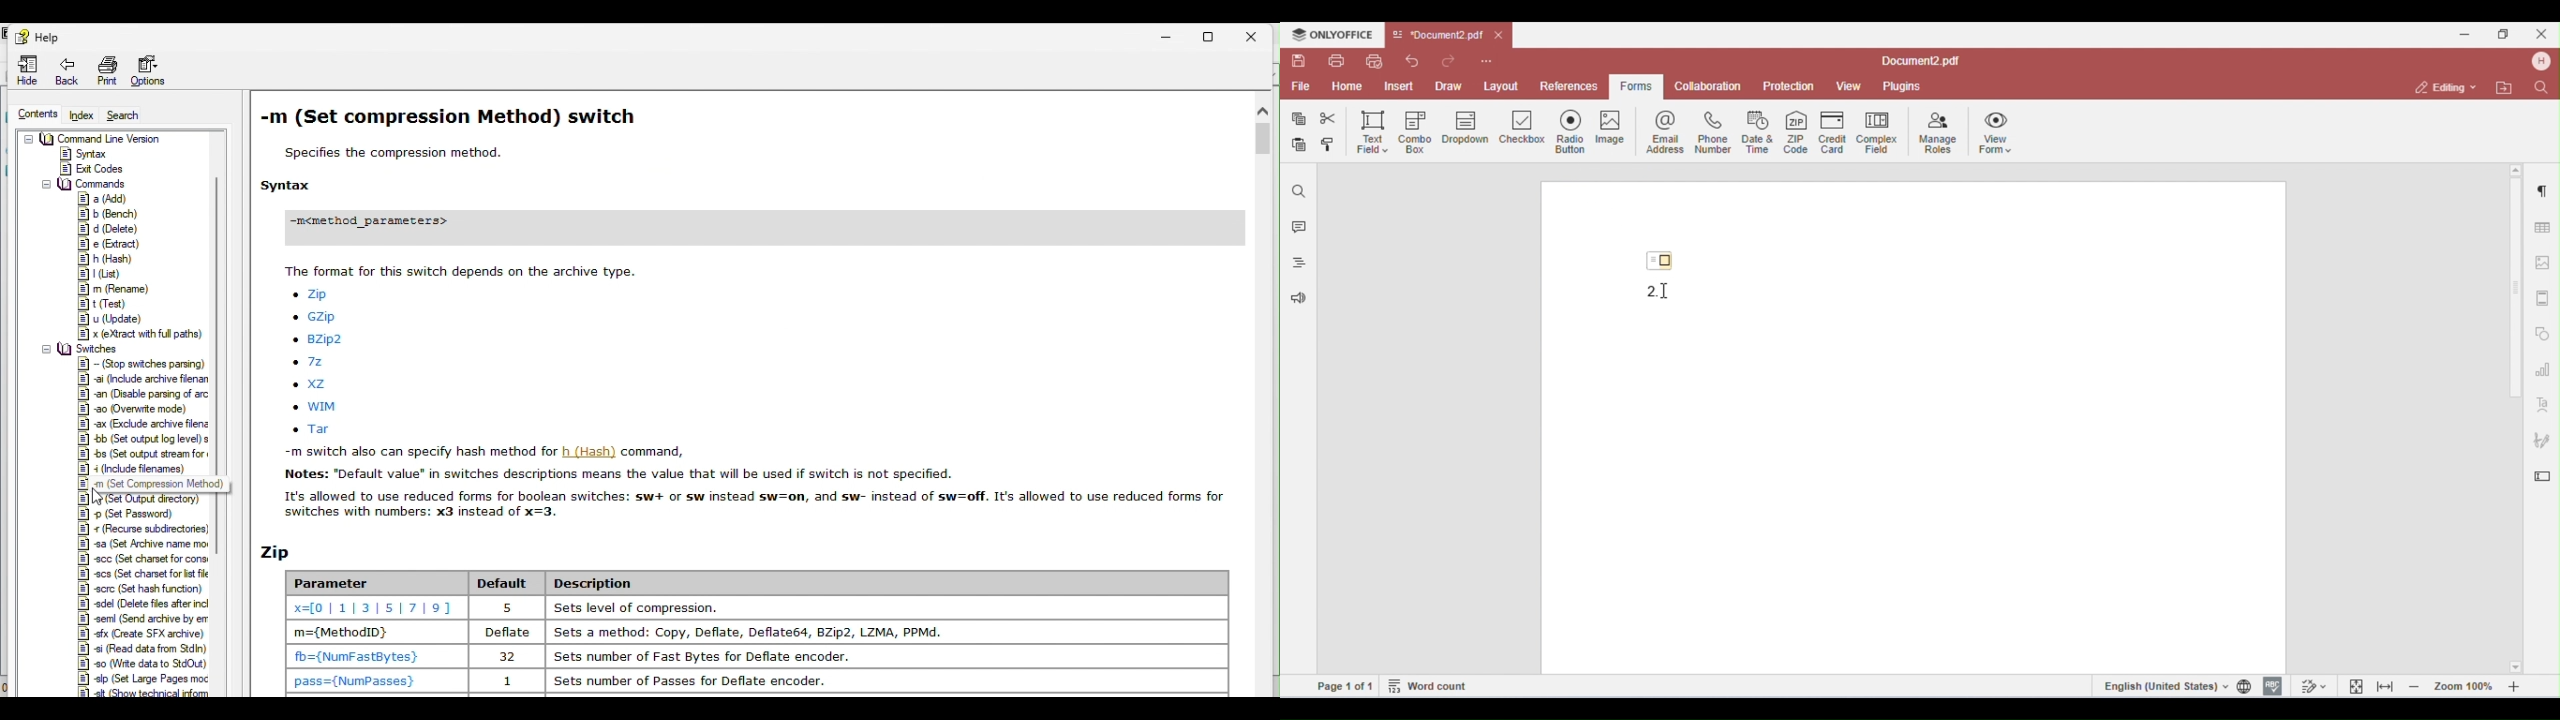 This screenshot has width=2576, height=728. What do you see at coordinates (319, 407) in the screenshot?
I see `wim` at bounding box center [319, 407].